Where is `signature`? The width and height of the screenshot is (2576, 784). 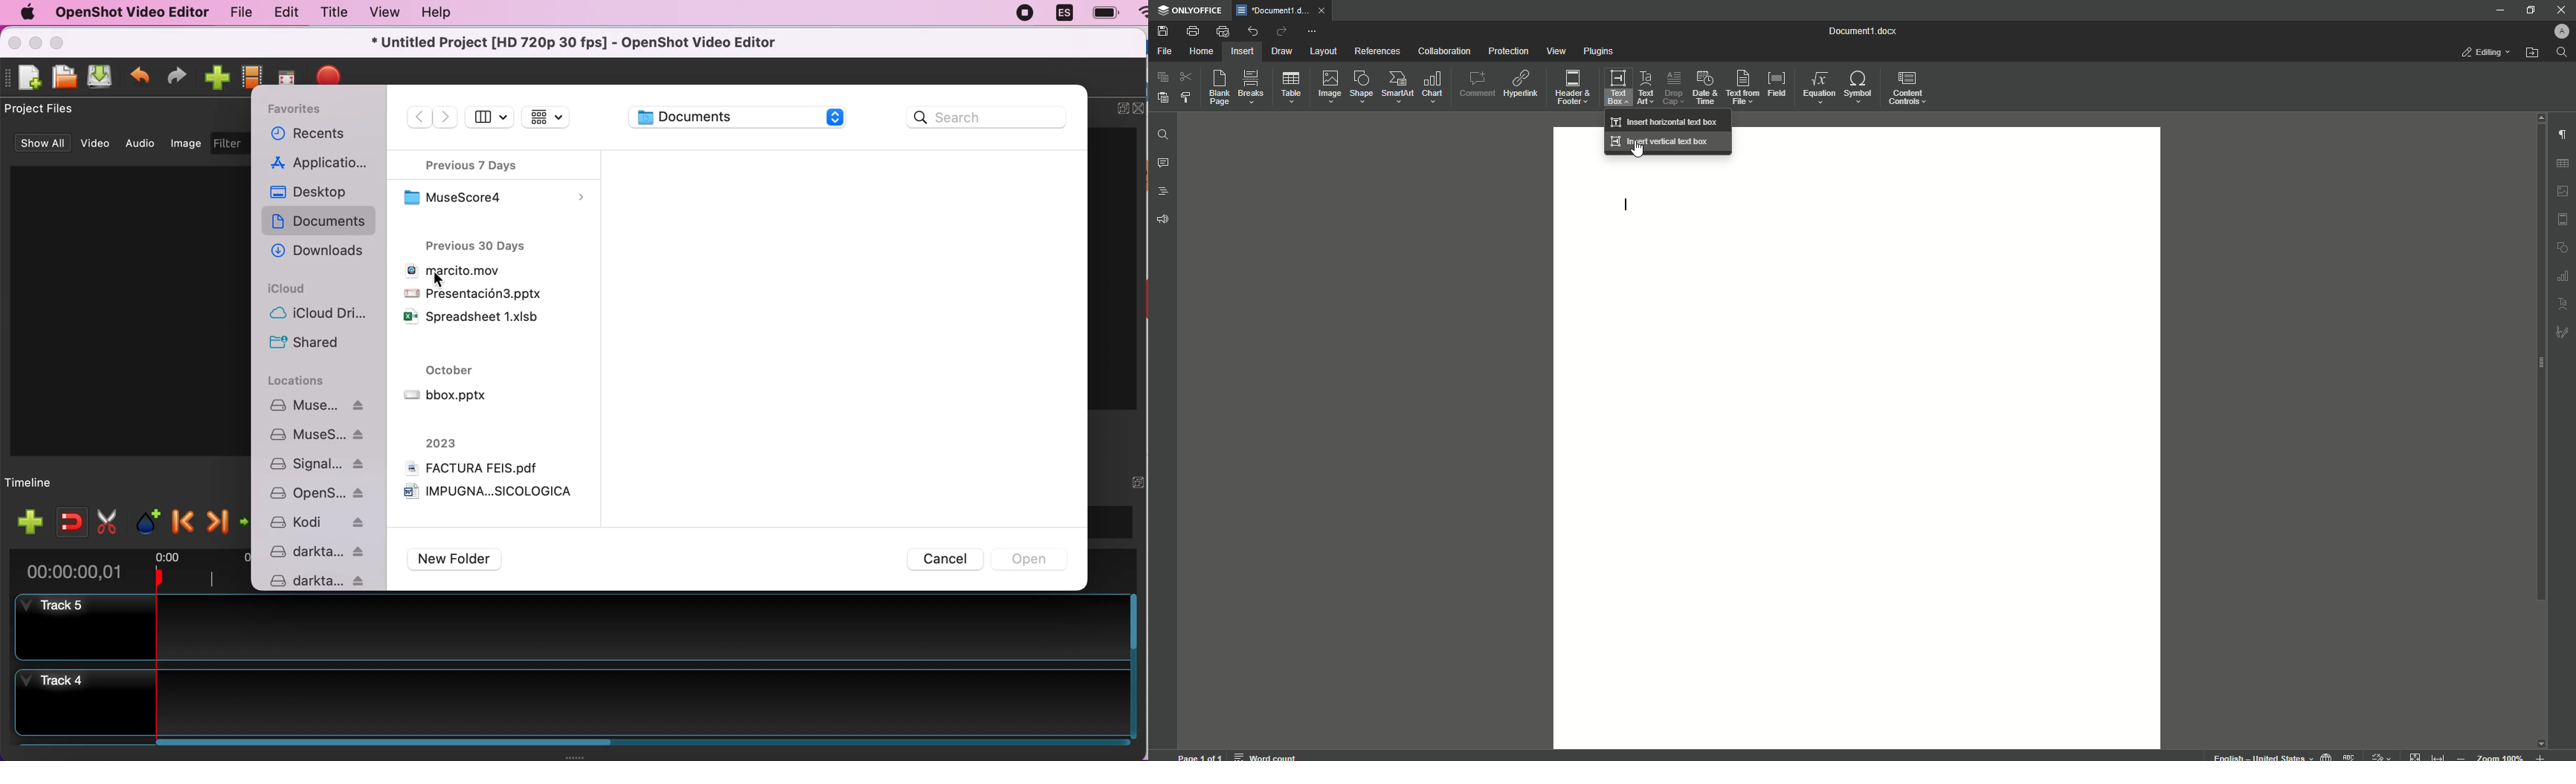 signature is located at coordinates (2563, 334).